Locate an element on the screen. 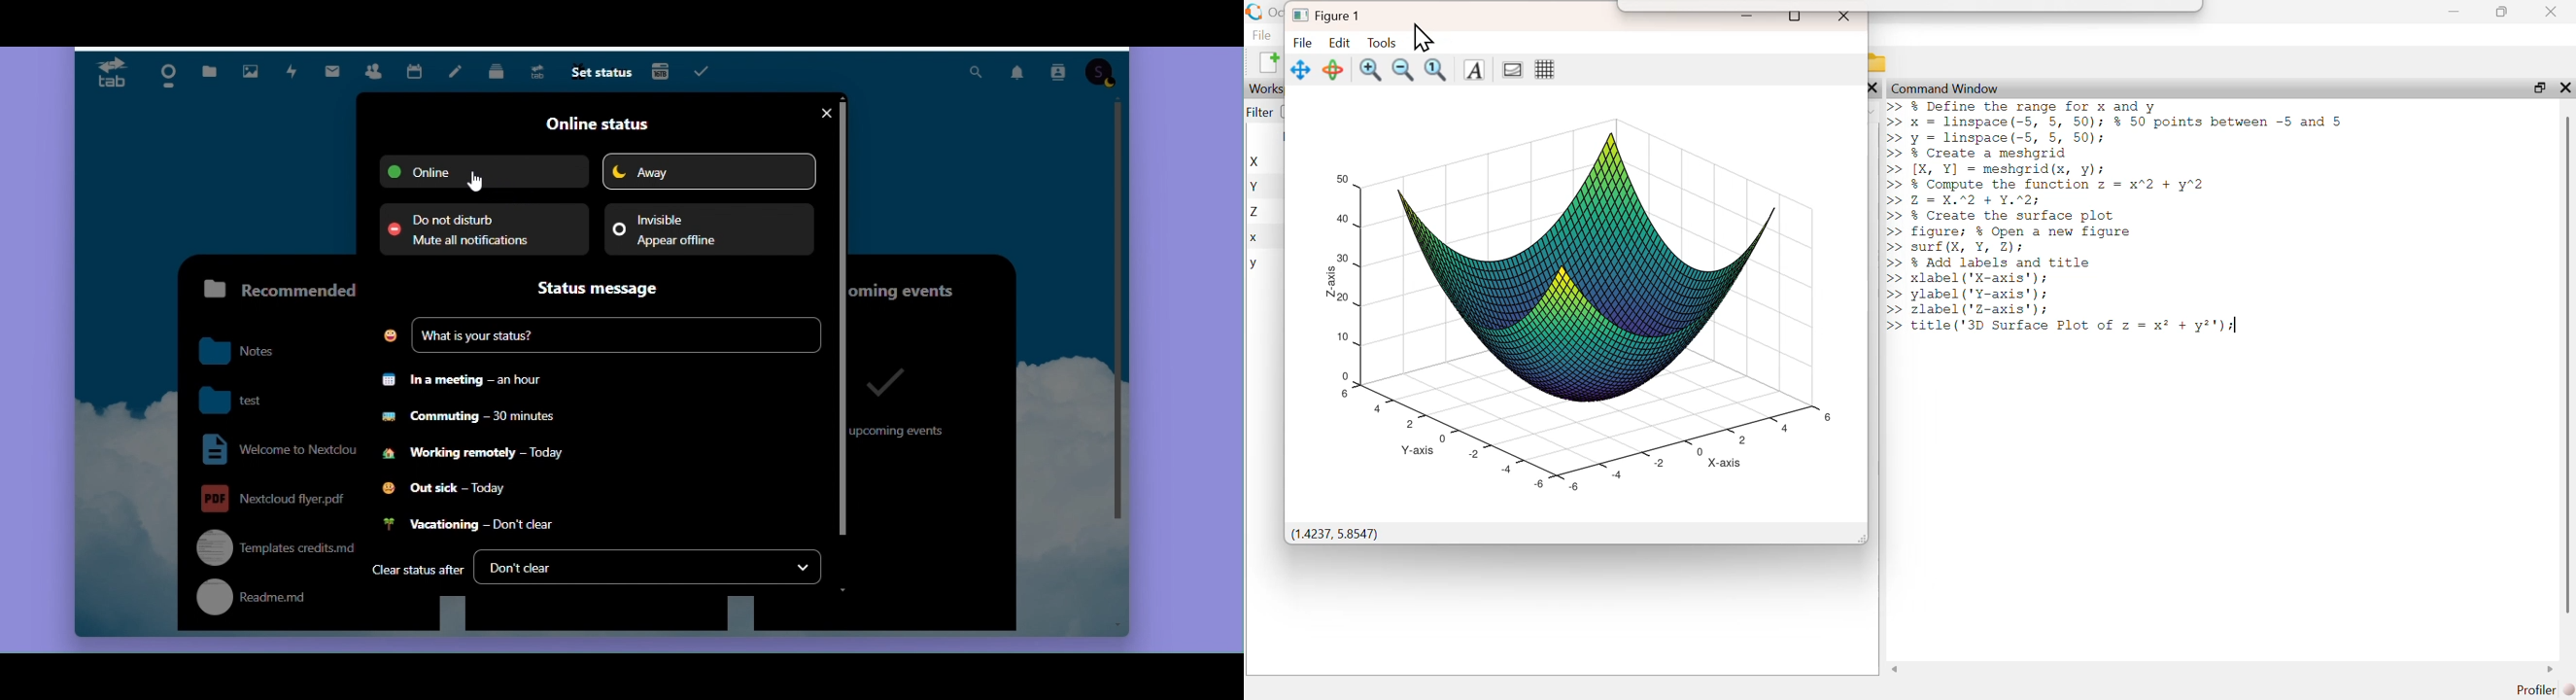 The image size is (2576, 700). Grid is located at coordinates (1546, 69).